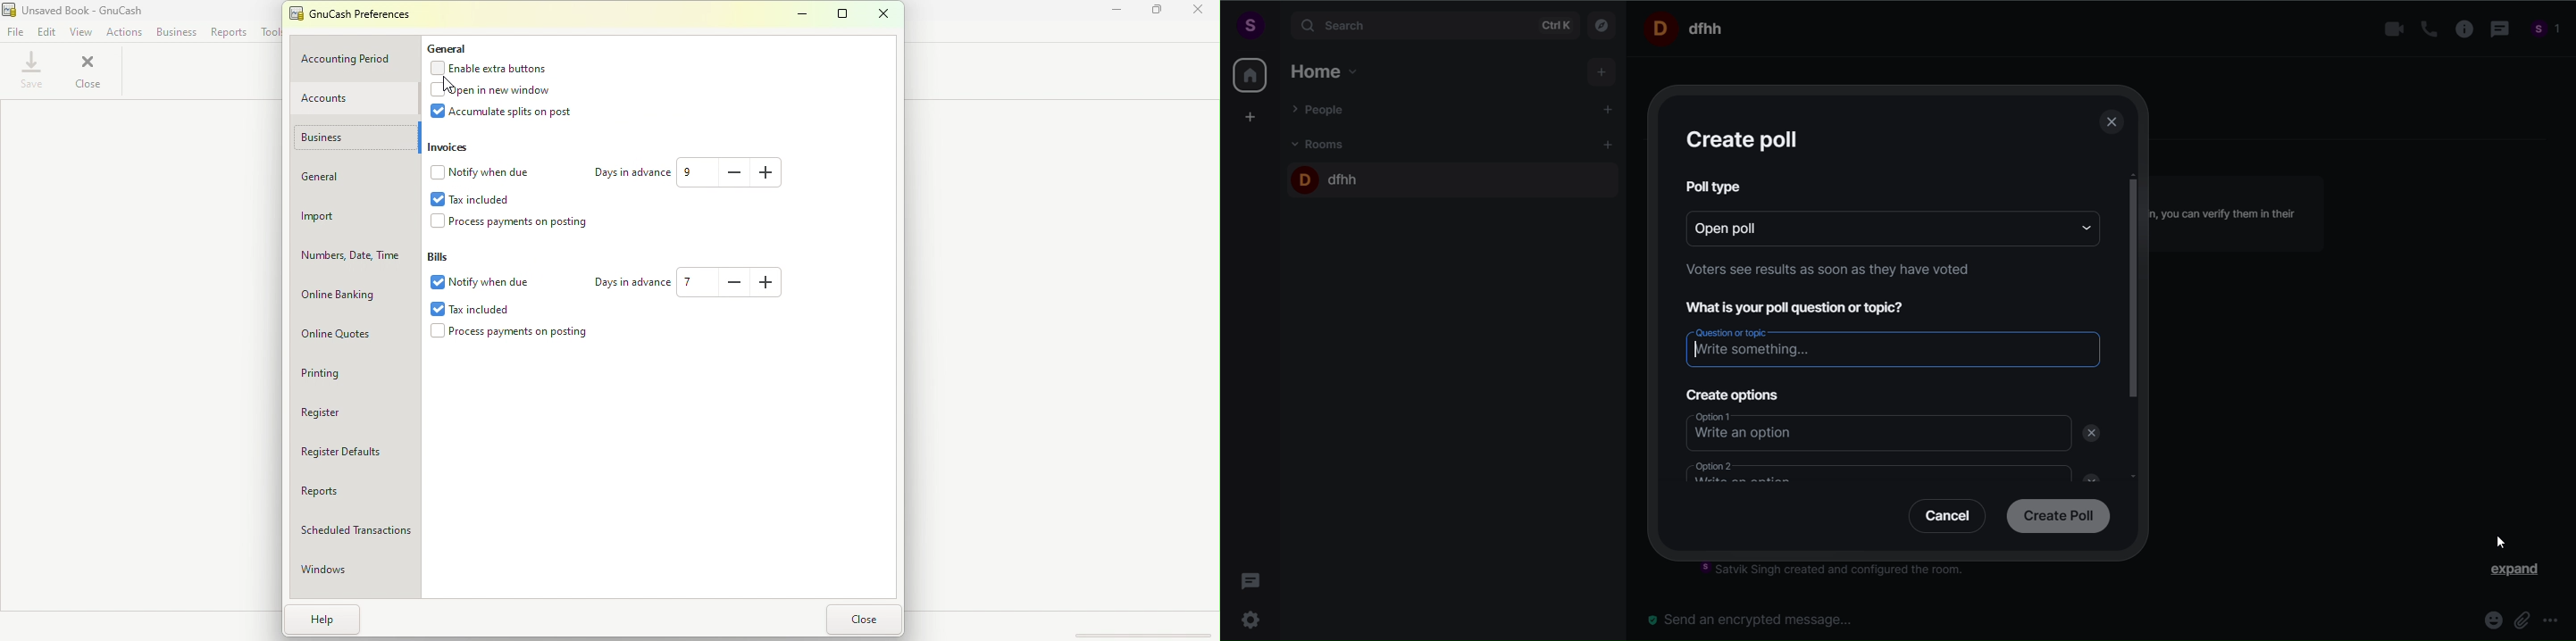  Describe the element at coordinates (2424, 29) in the screenshot. I see `call` at that location.